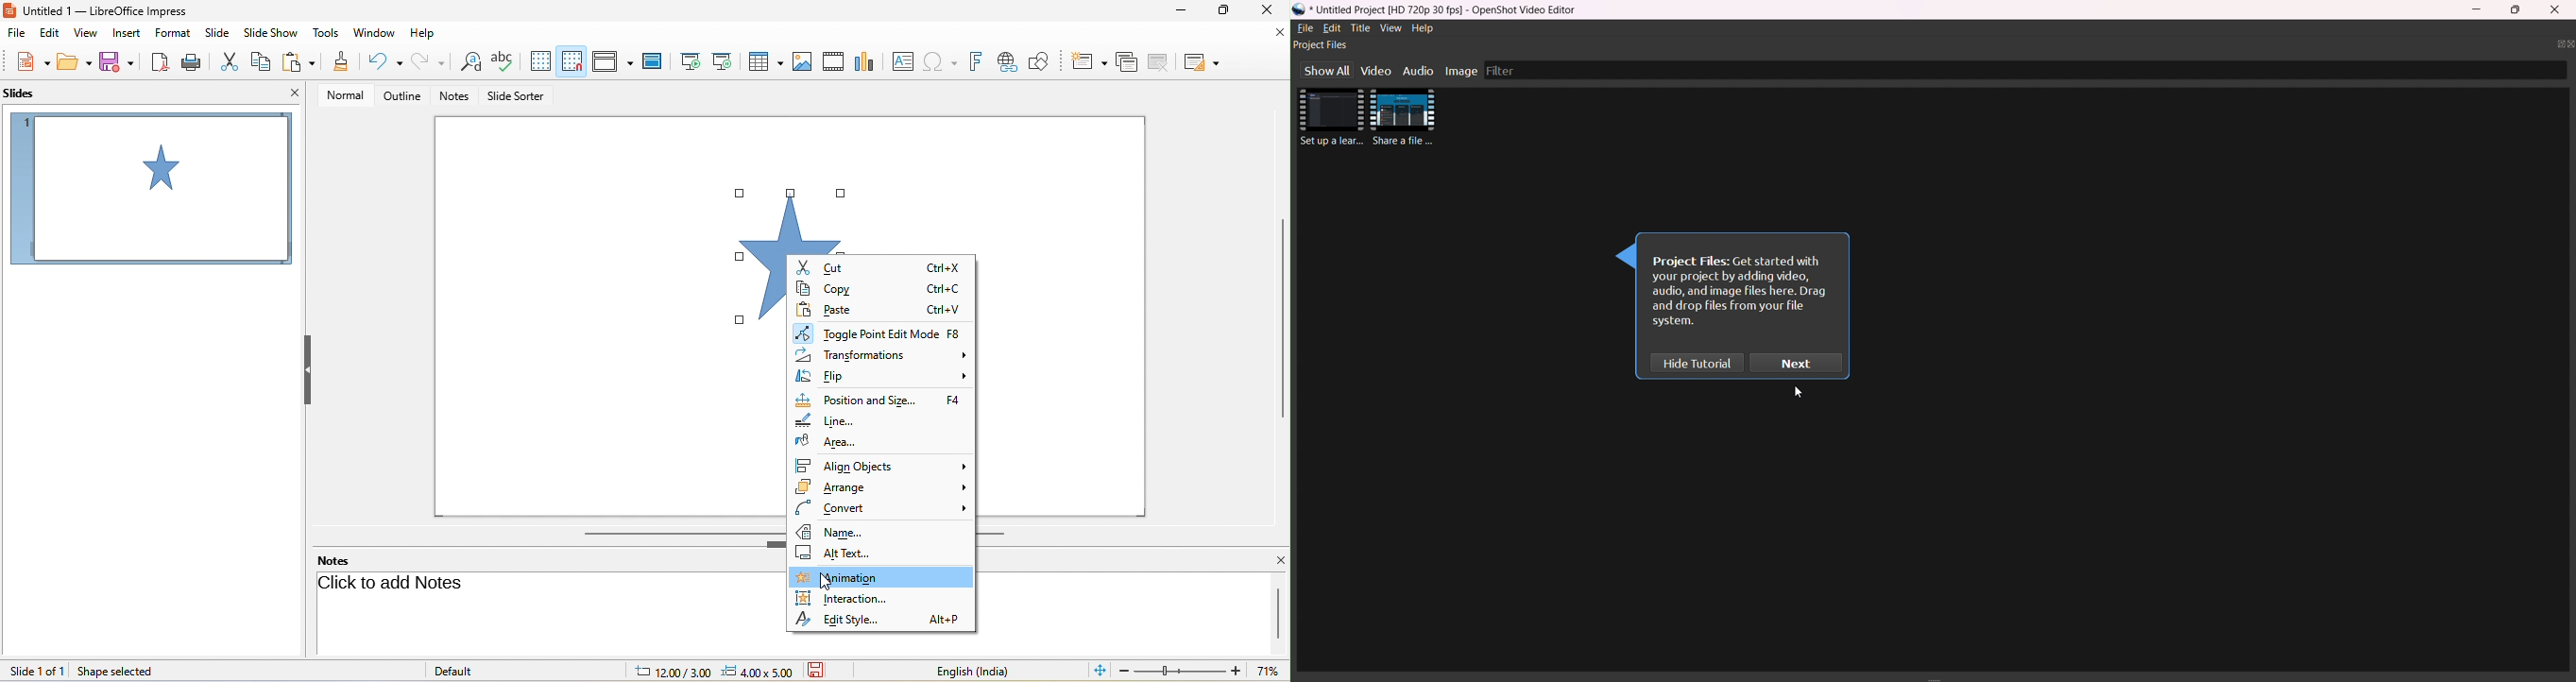 The width and height of the screenshot is (2576, 700). What do you see at coordinates (399, 583) in the screenshot?
I see `click to add note` at bounding box center [399, 583].